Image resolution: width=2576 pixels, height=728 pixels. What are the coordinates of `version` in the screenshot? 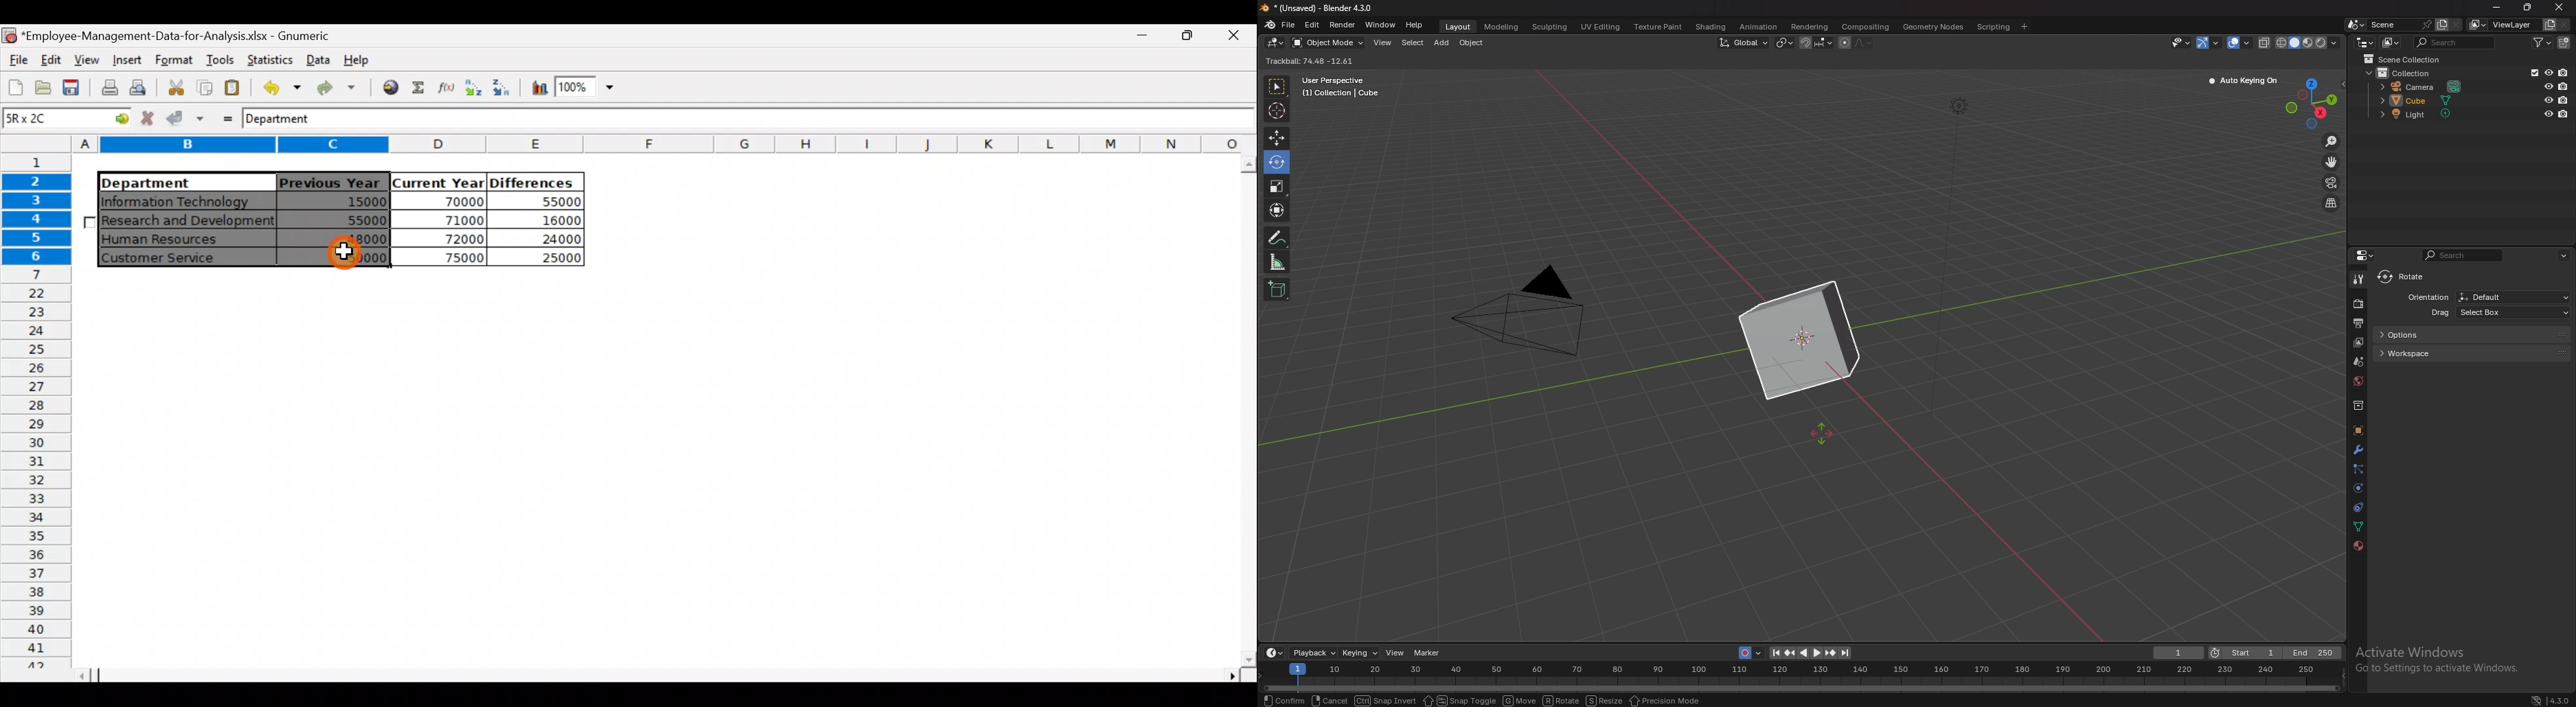 It's located at (2551, 699).